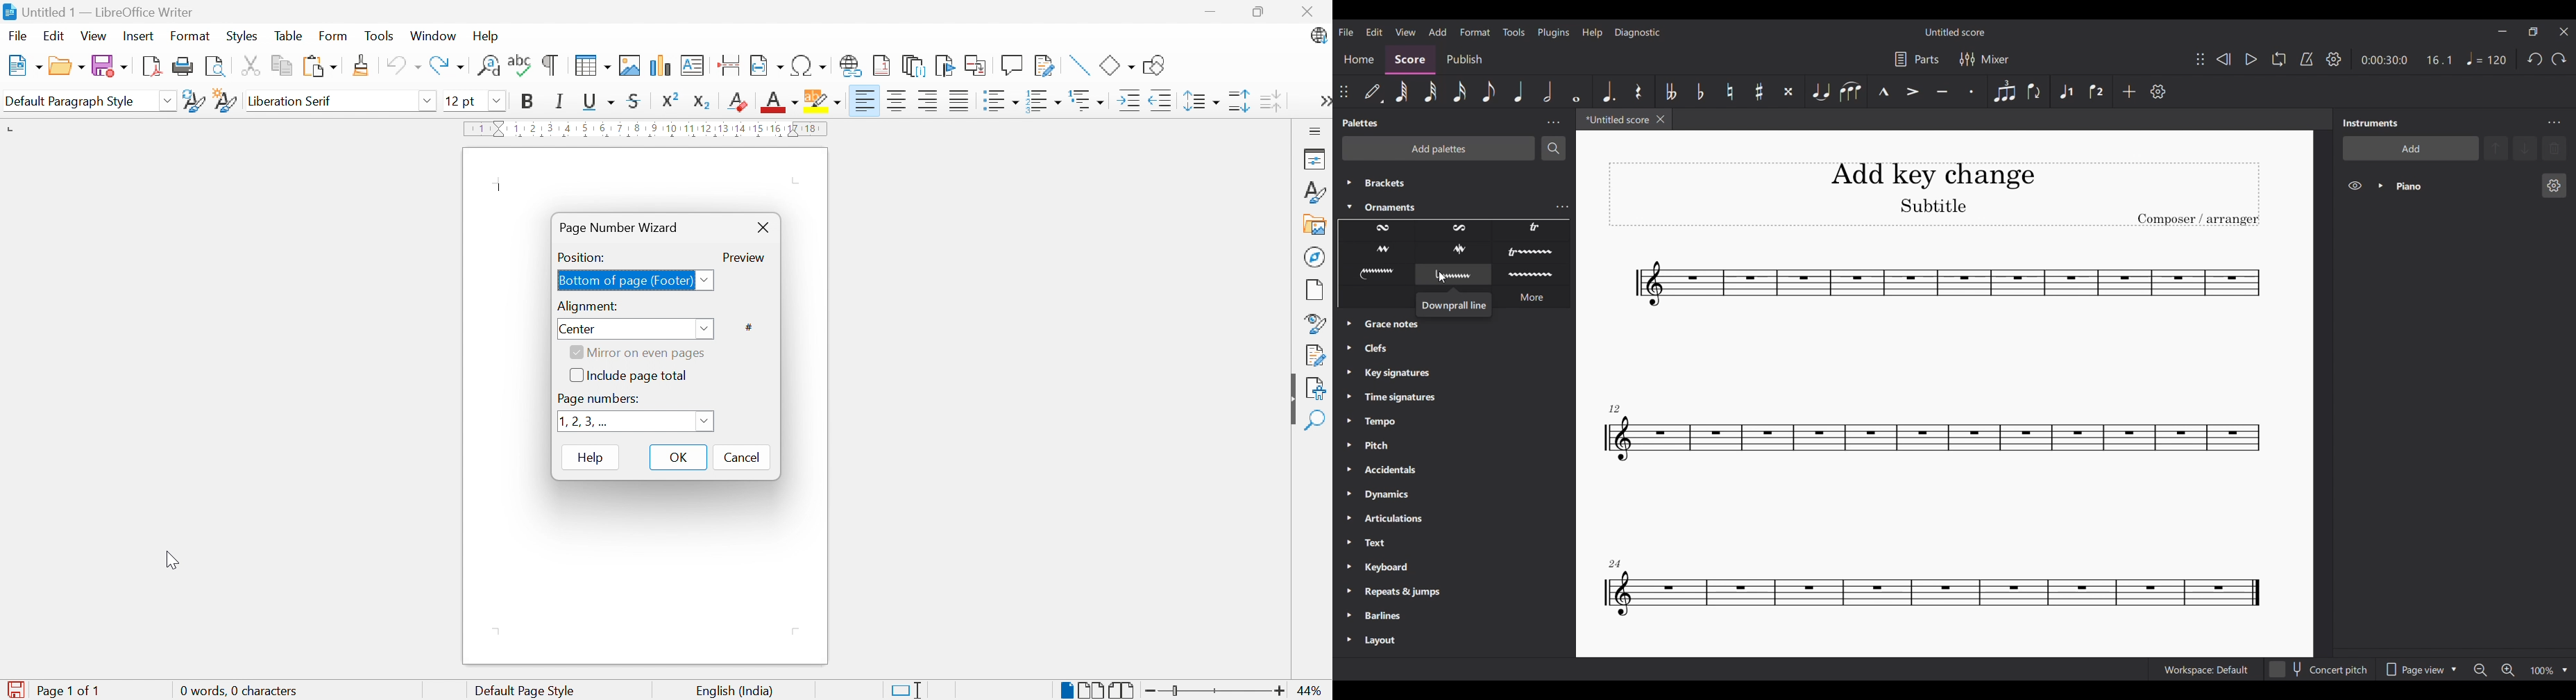 The width and height of the screenshot is (2576, 700). Describe the element at coordinates (2565, 670) in the screenshot. I see `Zoom options` at that location.